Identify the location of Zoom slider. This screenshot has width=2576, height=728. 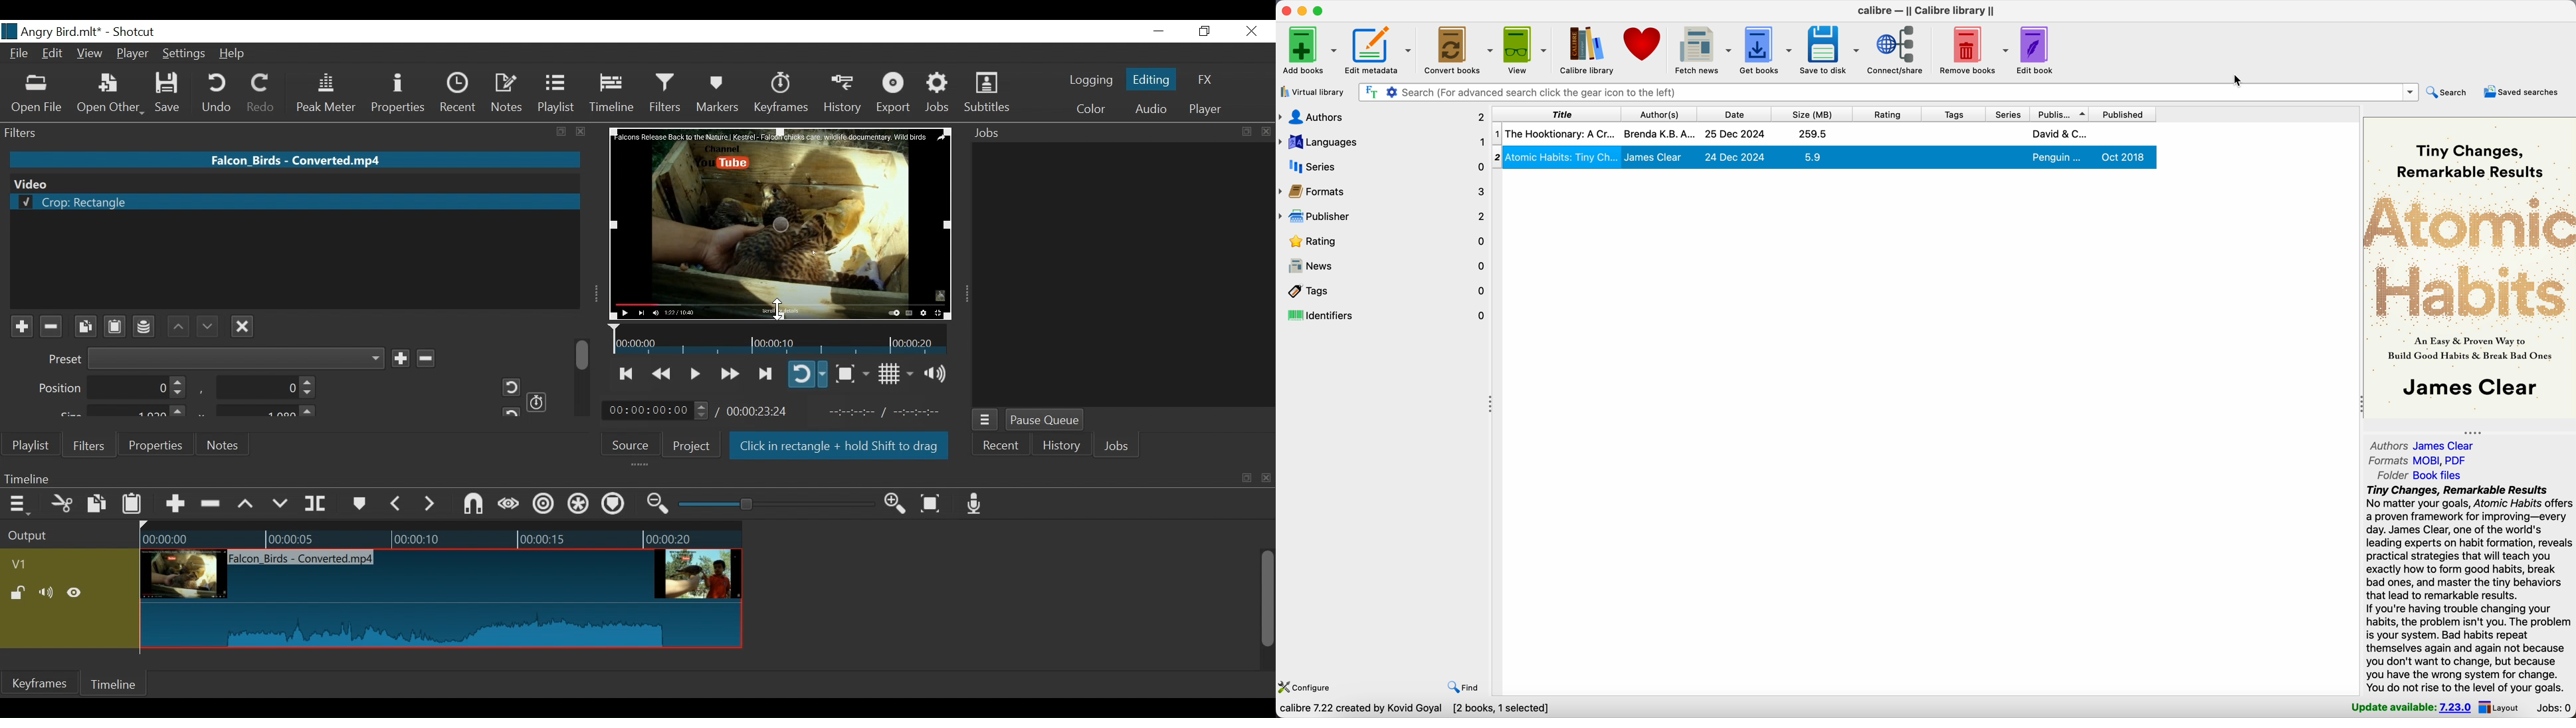
(779, 504).